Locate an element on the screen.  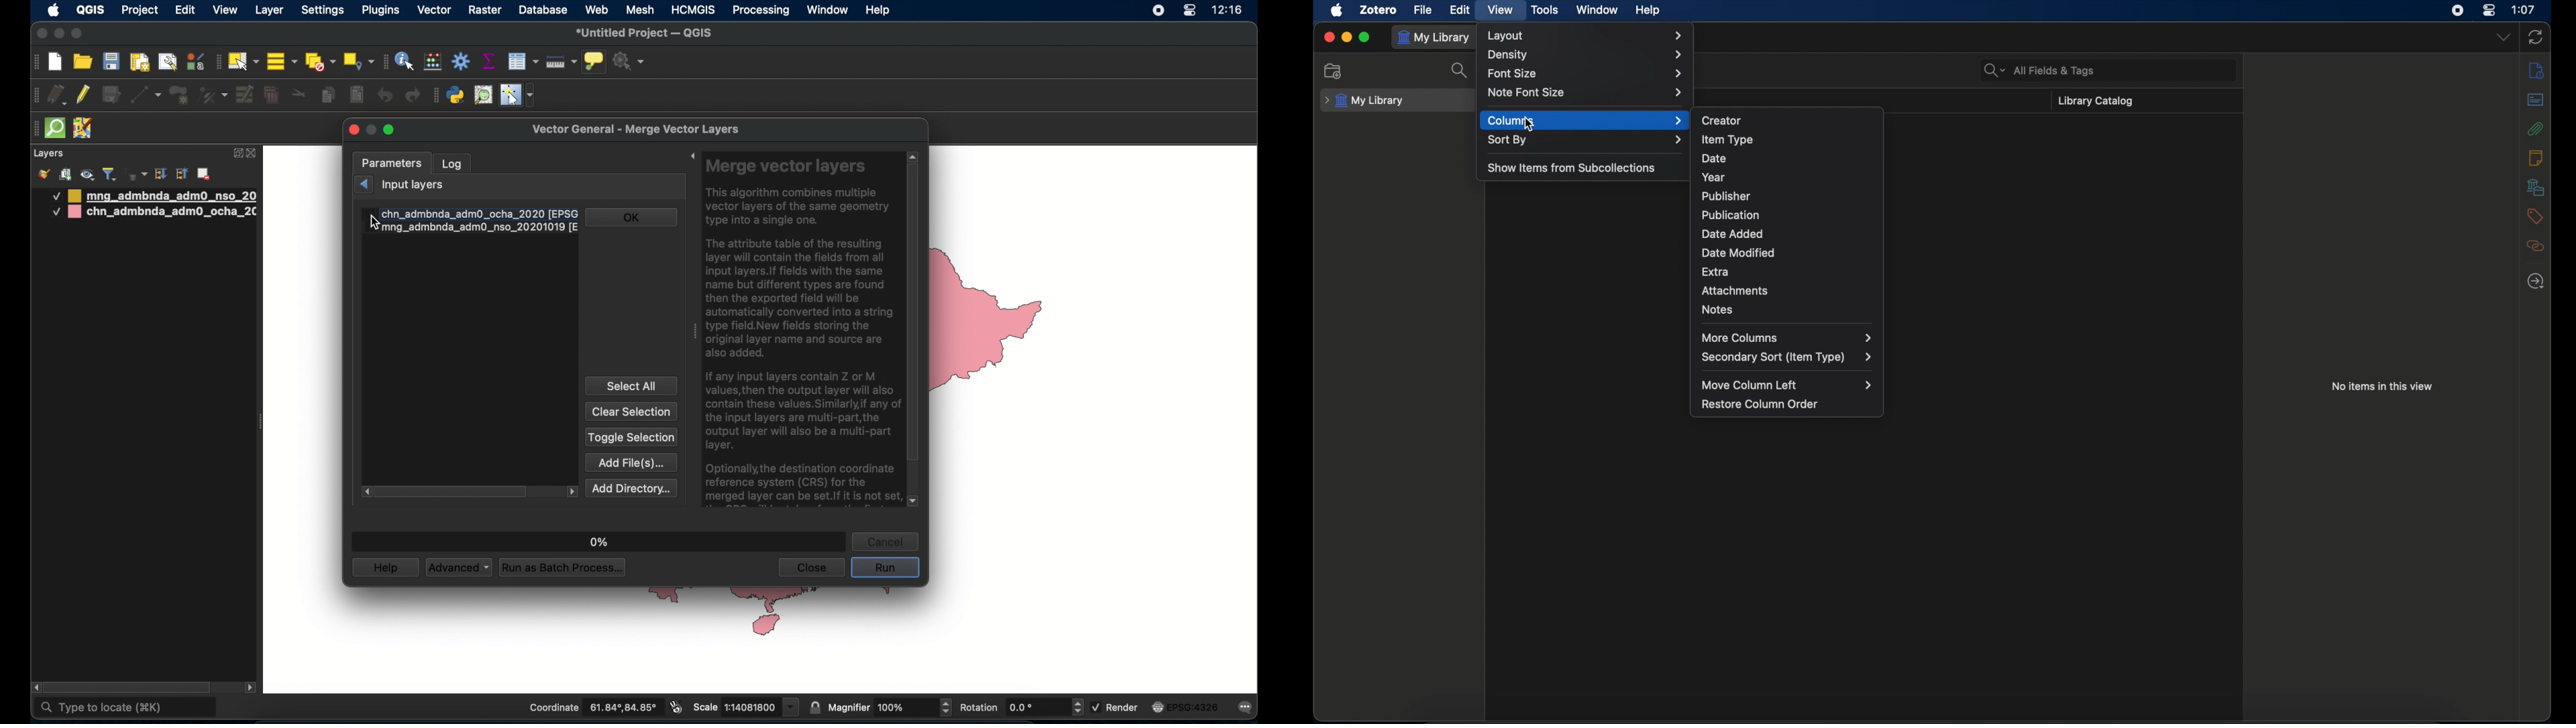
add file(s) is located at coordinates (632, 461).